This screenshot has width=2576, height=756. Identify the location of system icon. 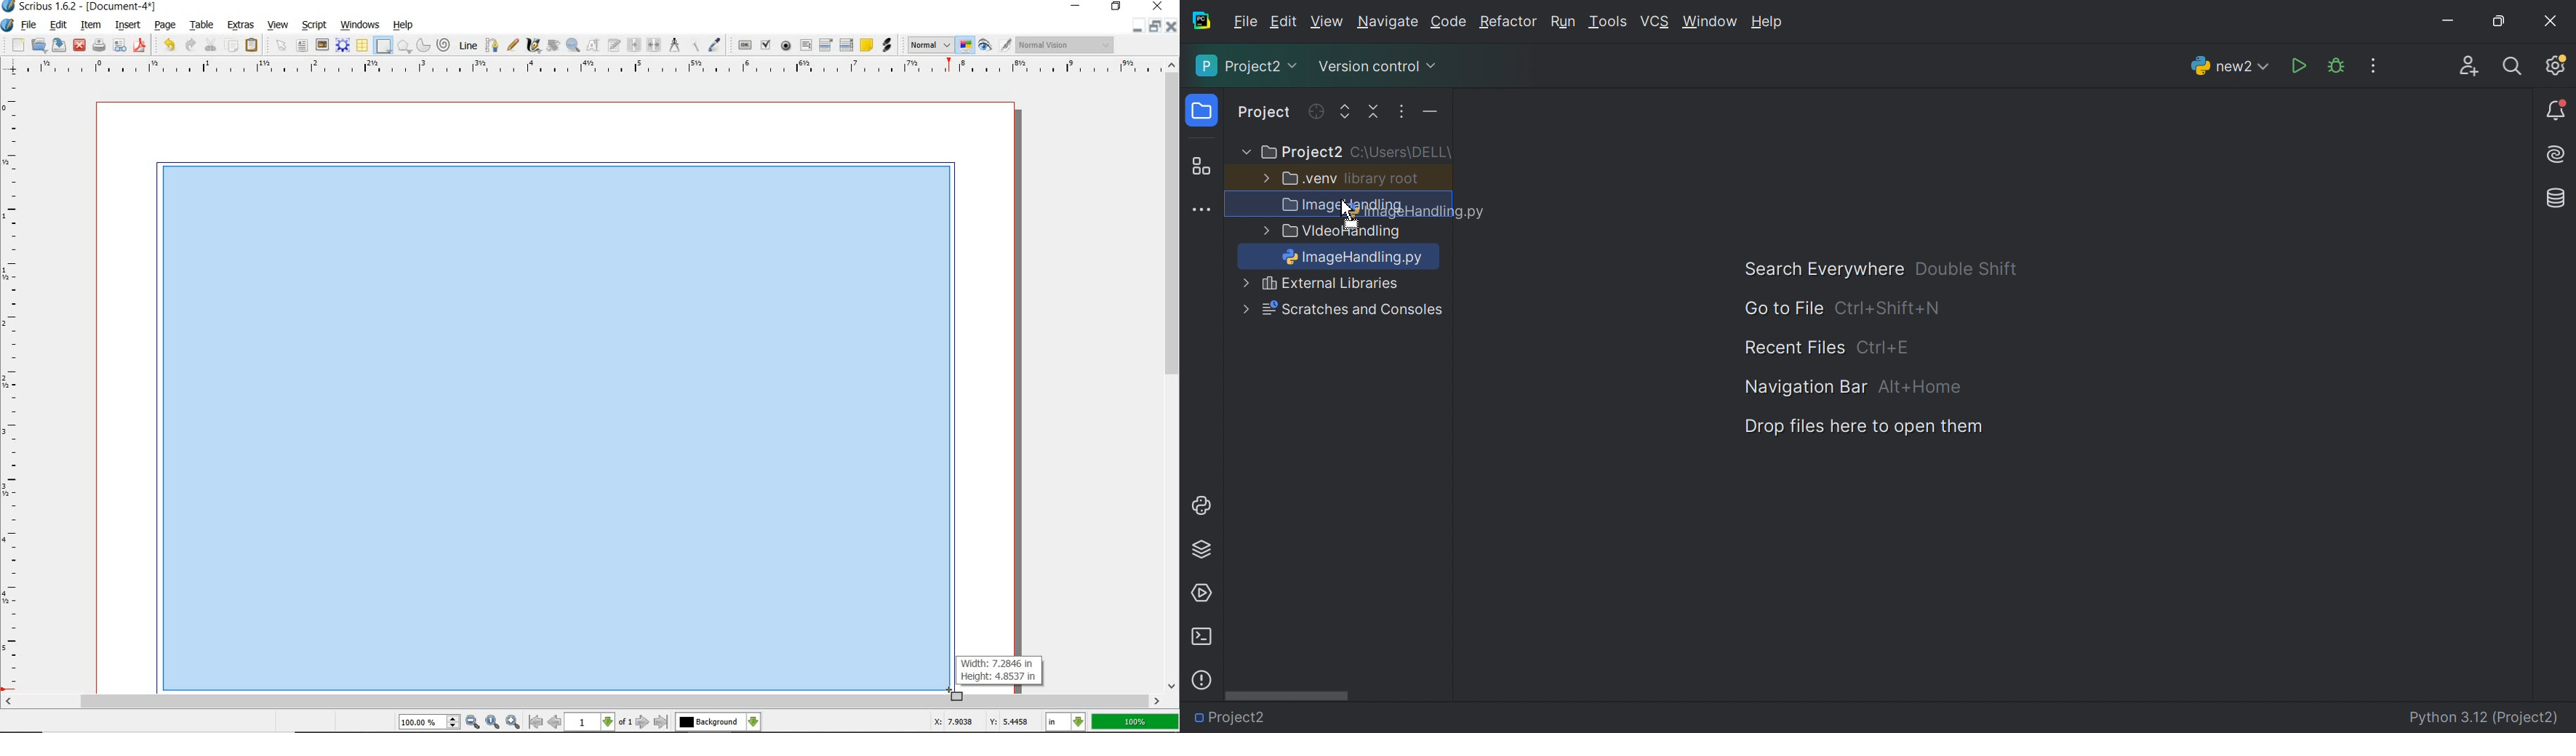
(8, 25).